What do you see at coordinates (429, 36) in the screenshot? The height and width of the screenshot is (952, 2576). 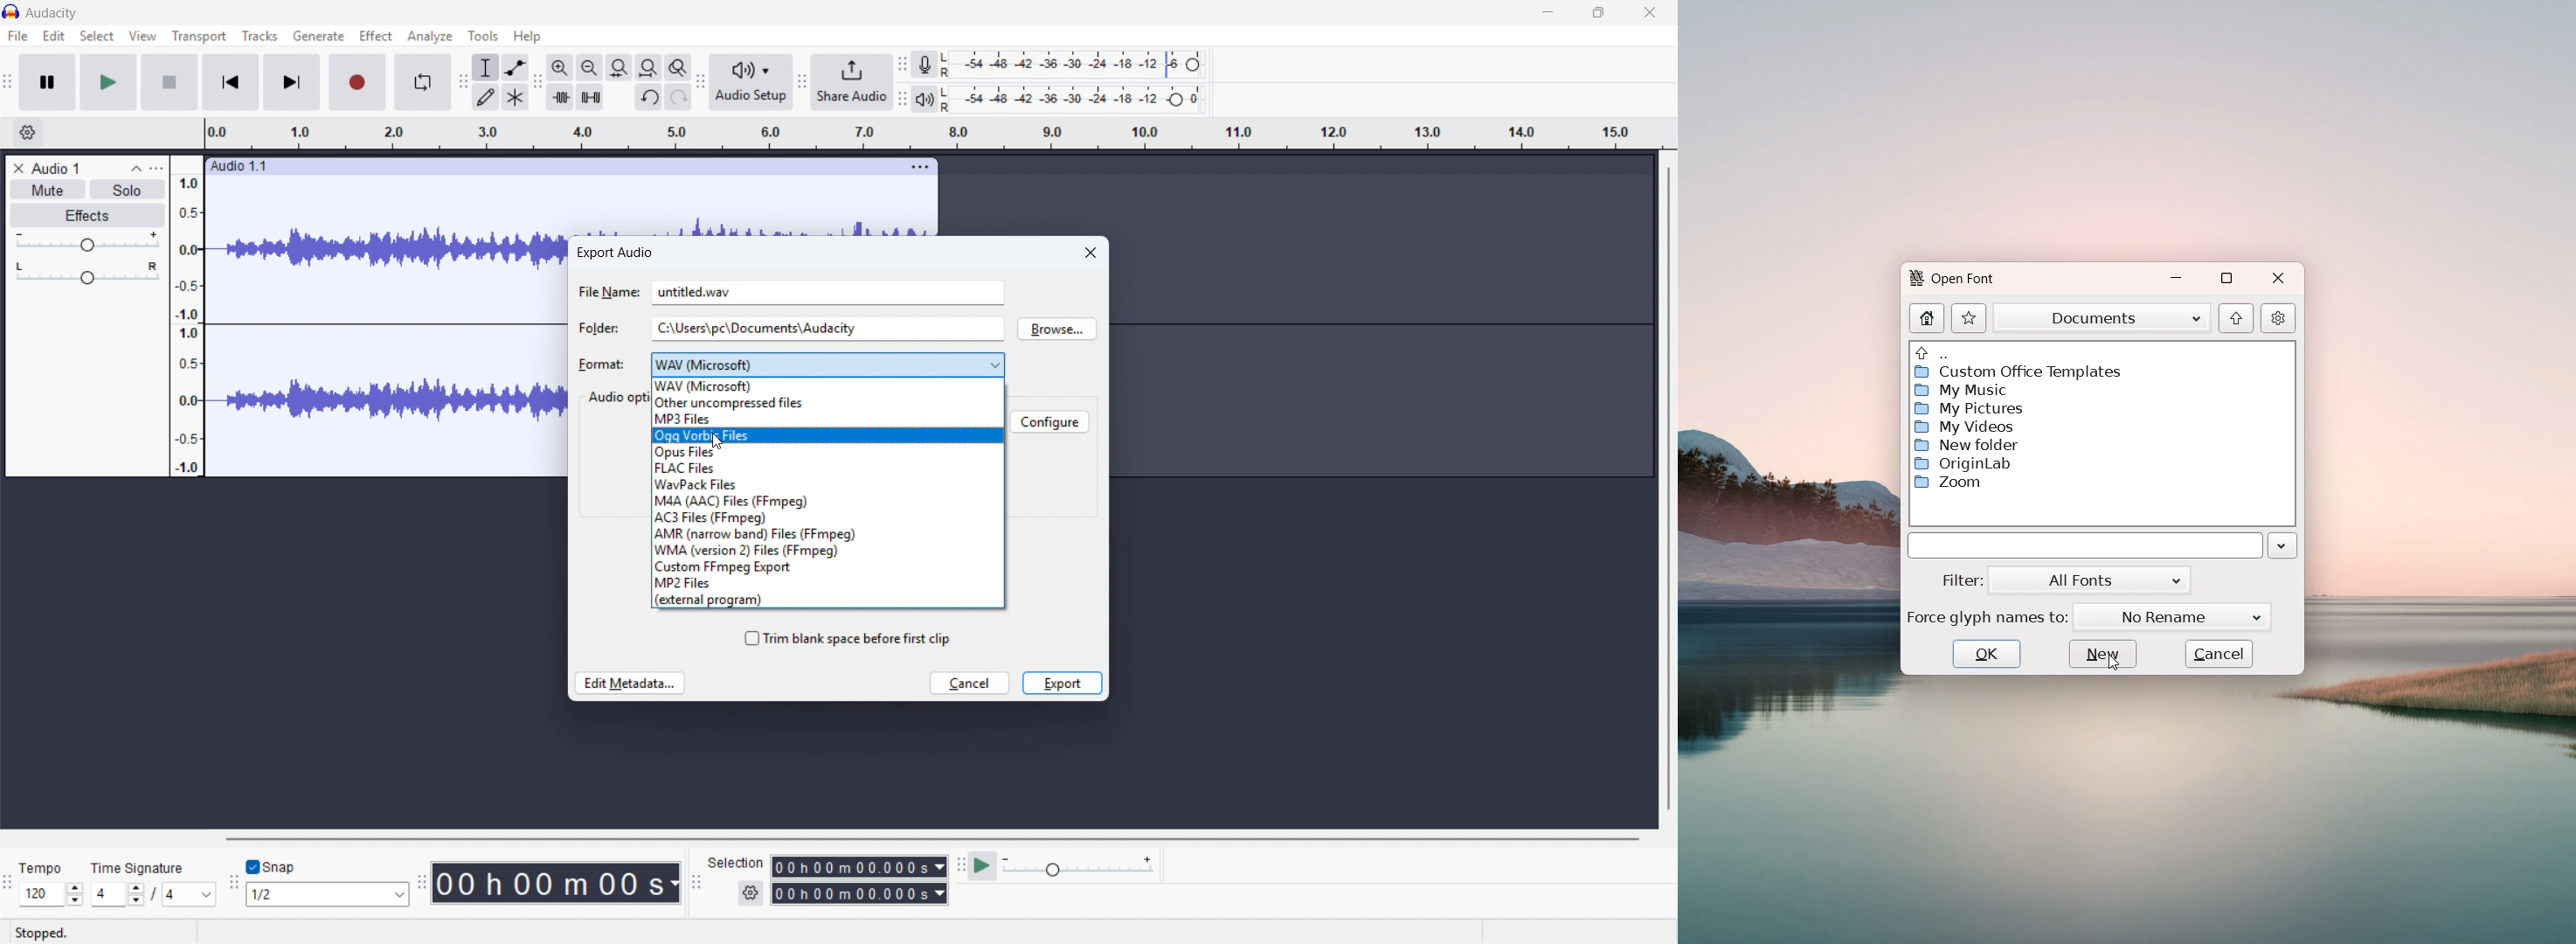 I see `Analyse ` at bounding box center [429, 36].